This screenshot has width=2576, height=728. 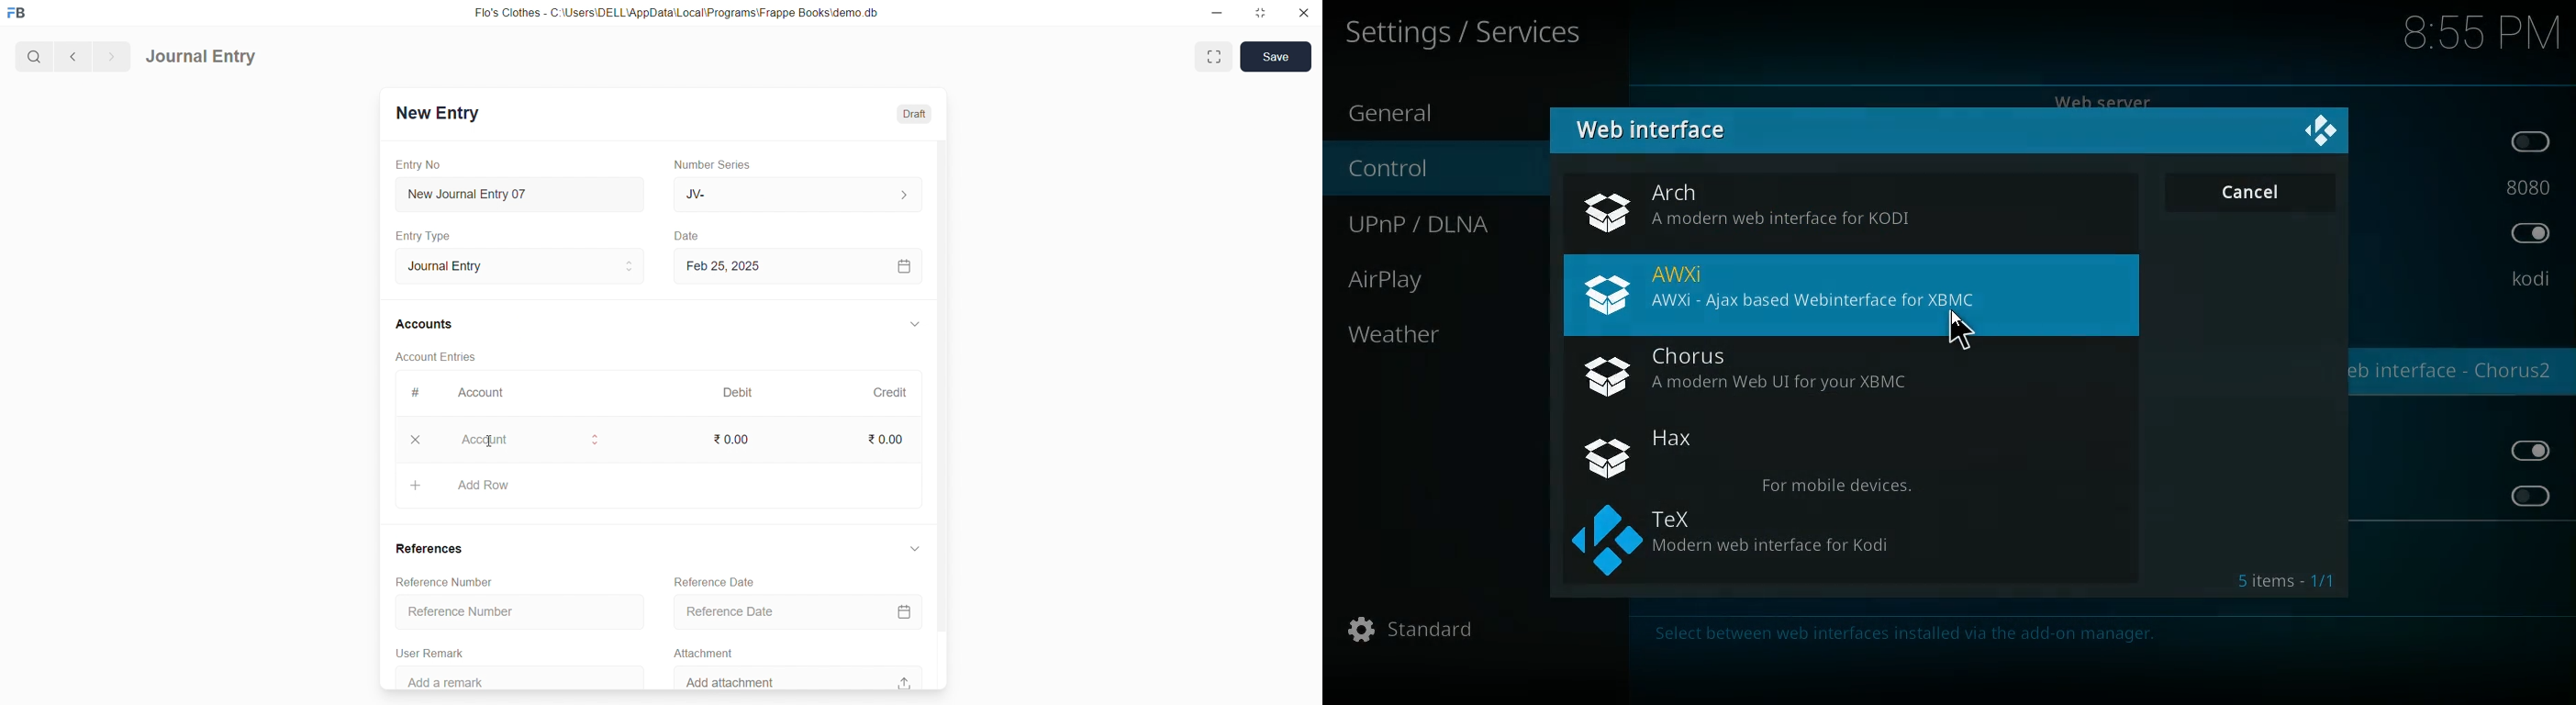 I want to click on Date, so click(x=687, y=236).